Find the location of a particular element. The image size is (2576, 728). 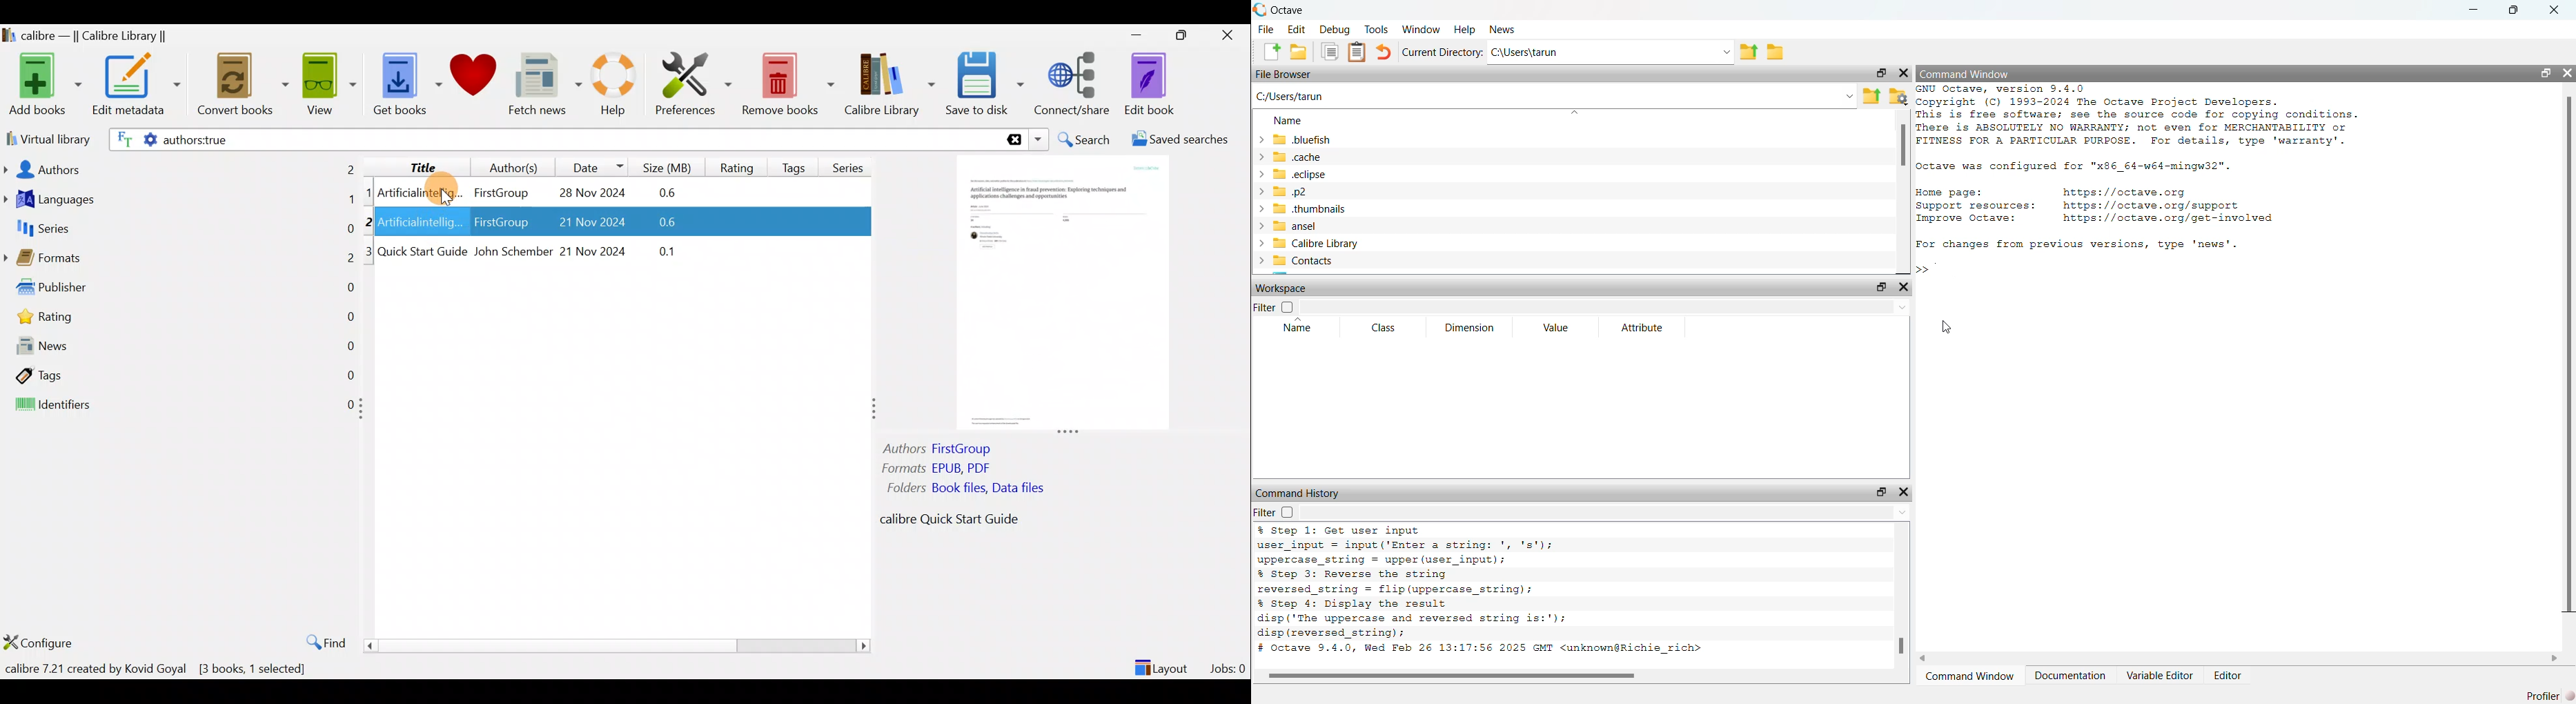

filter input field is located at coordinates (1610, 309).